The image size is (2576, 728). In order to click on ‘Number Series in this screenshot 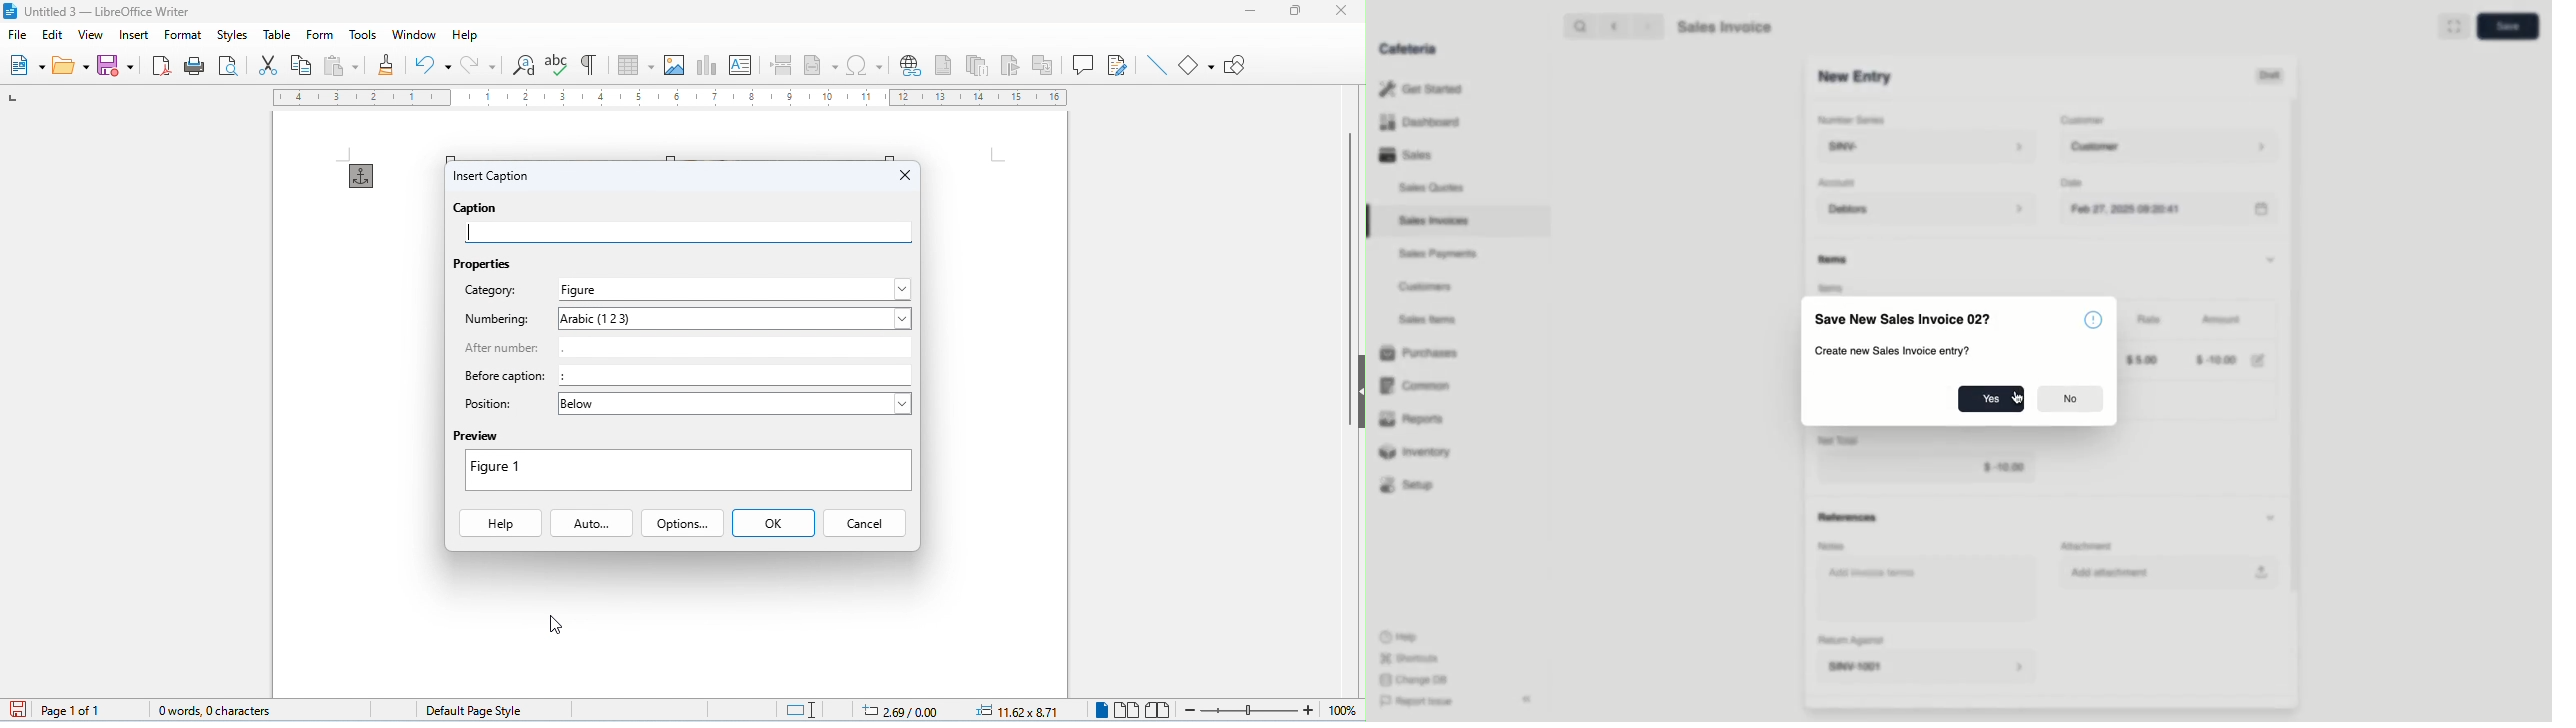, I will do `click(1851, 118)`.